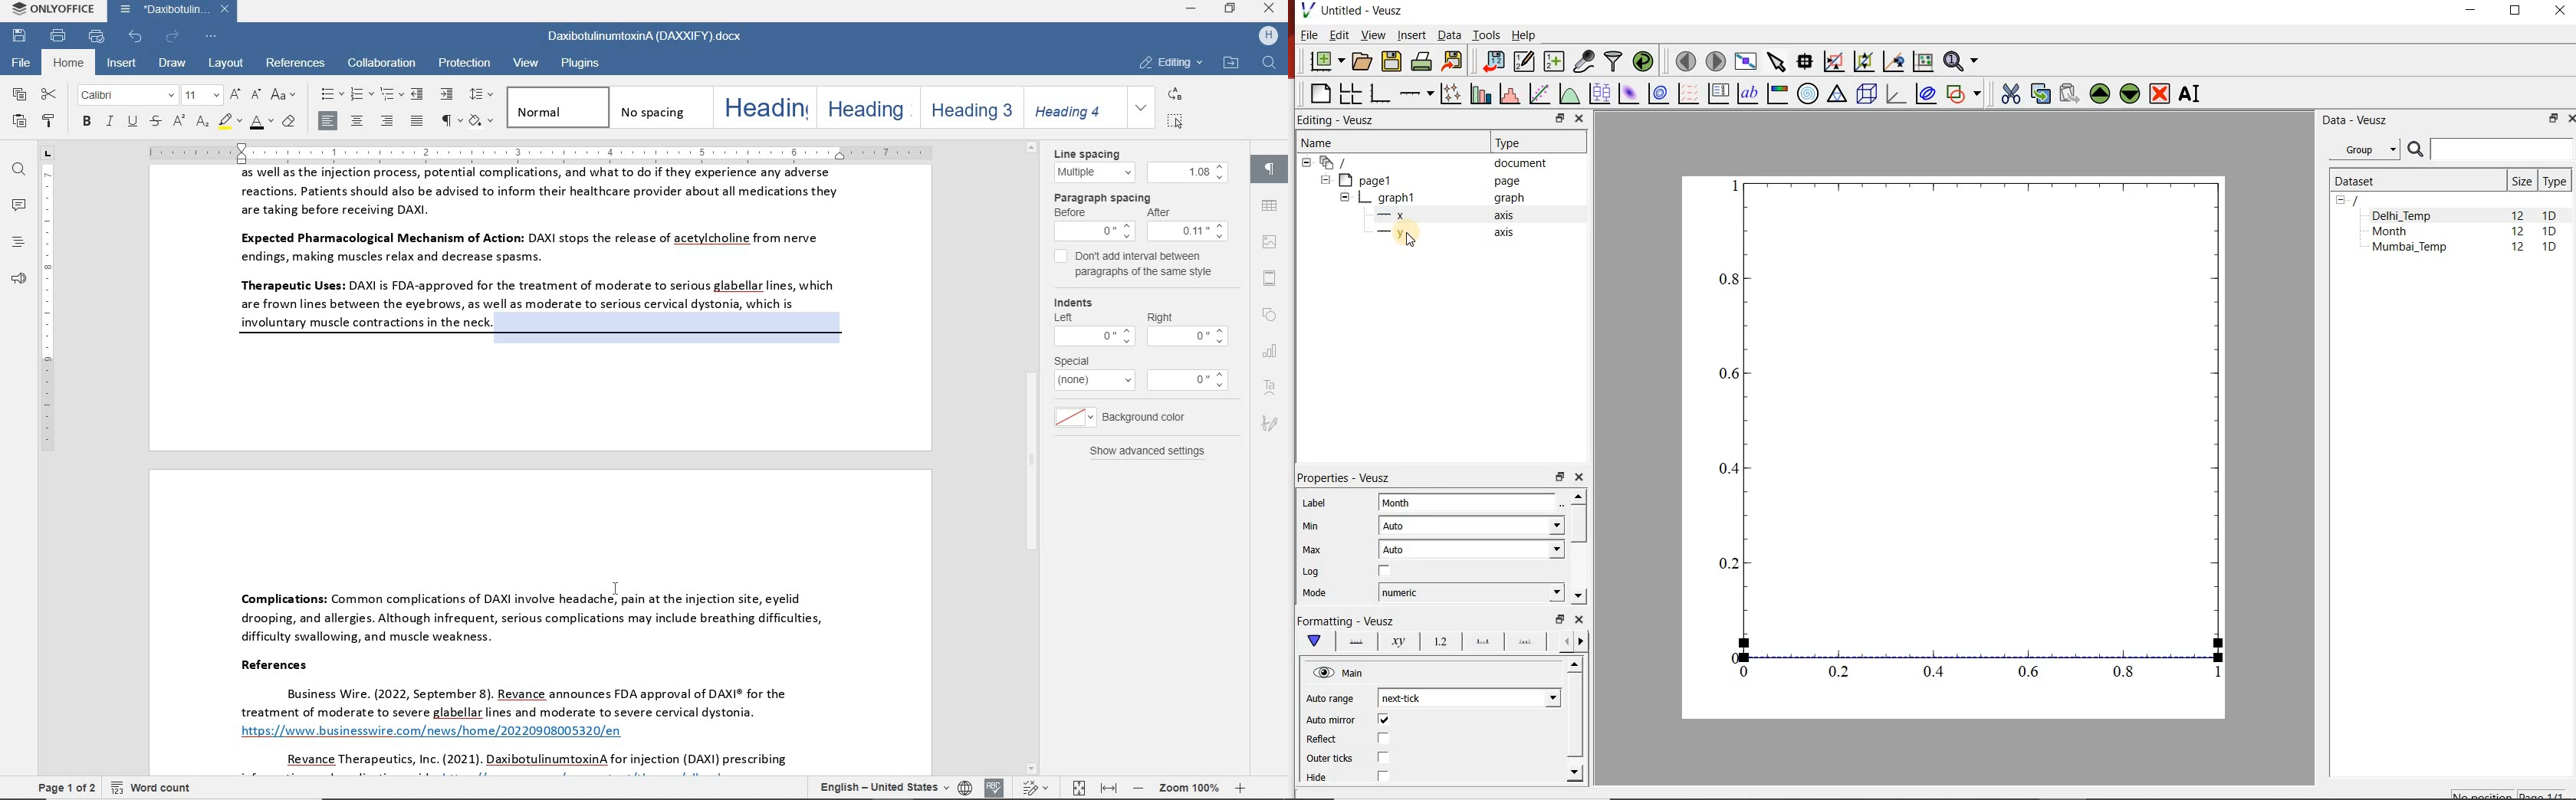  I want to click on undo, so click(136, 36).